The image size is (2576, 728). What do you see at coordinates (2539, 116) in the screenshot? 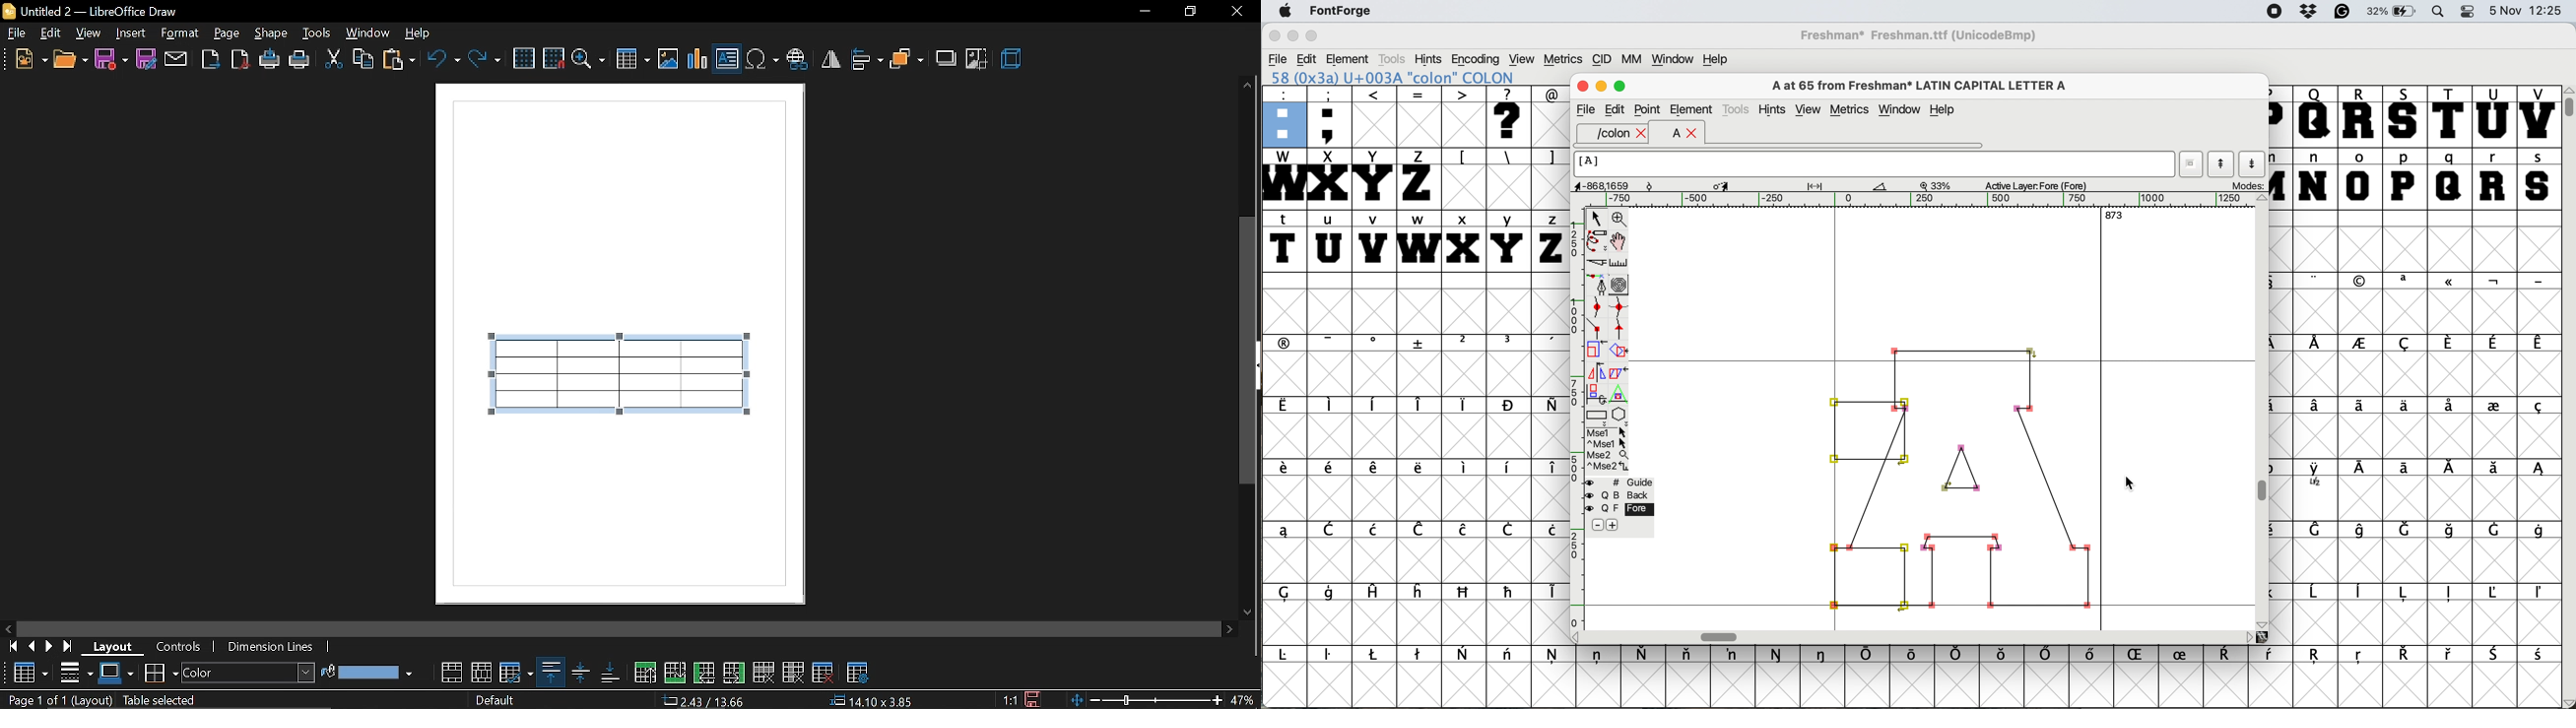
I see `V` at bounding box center [2539, 116].